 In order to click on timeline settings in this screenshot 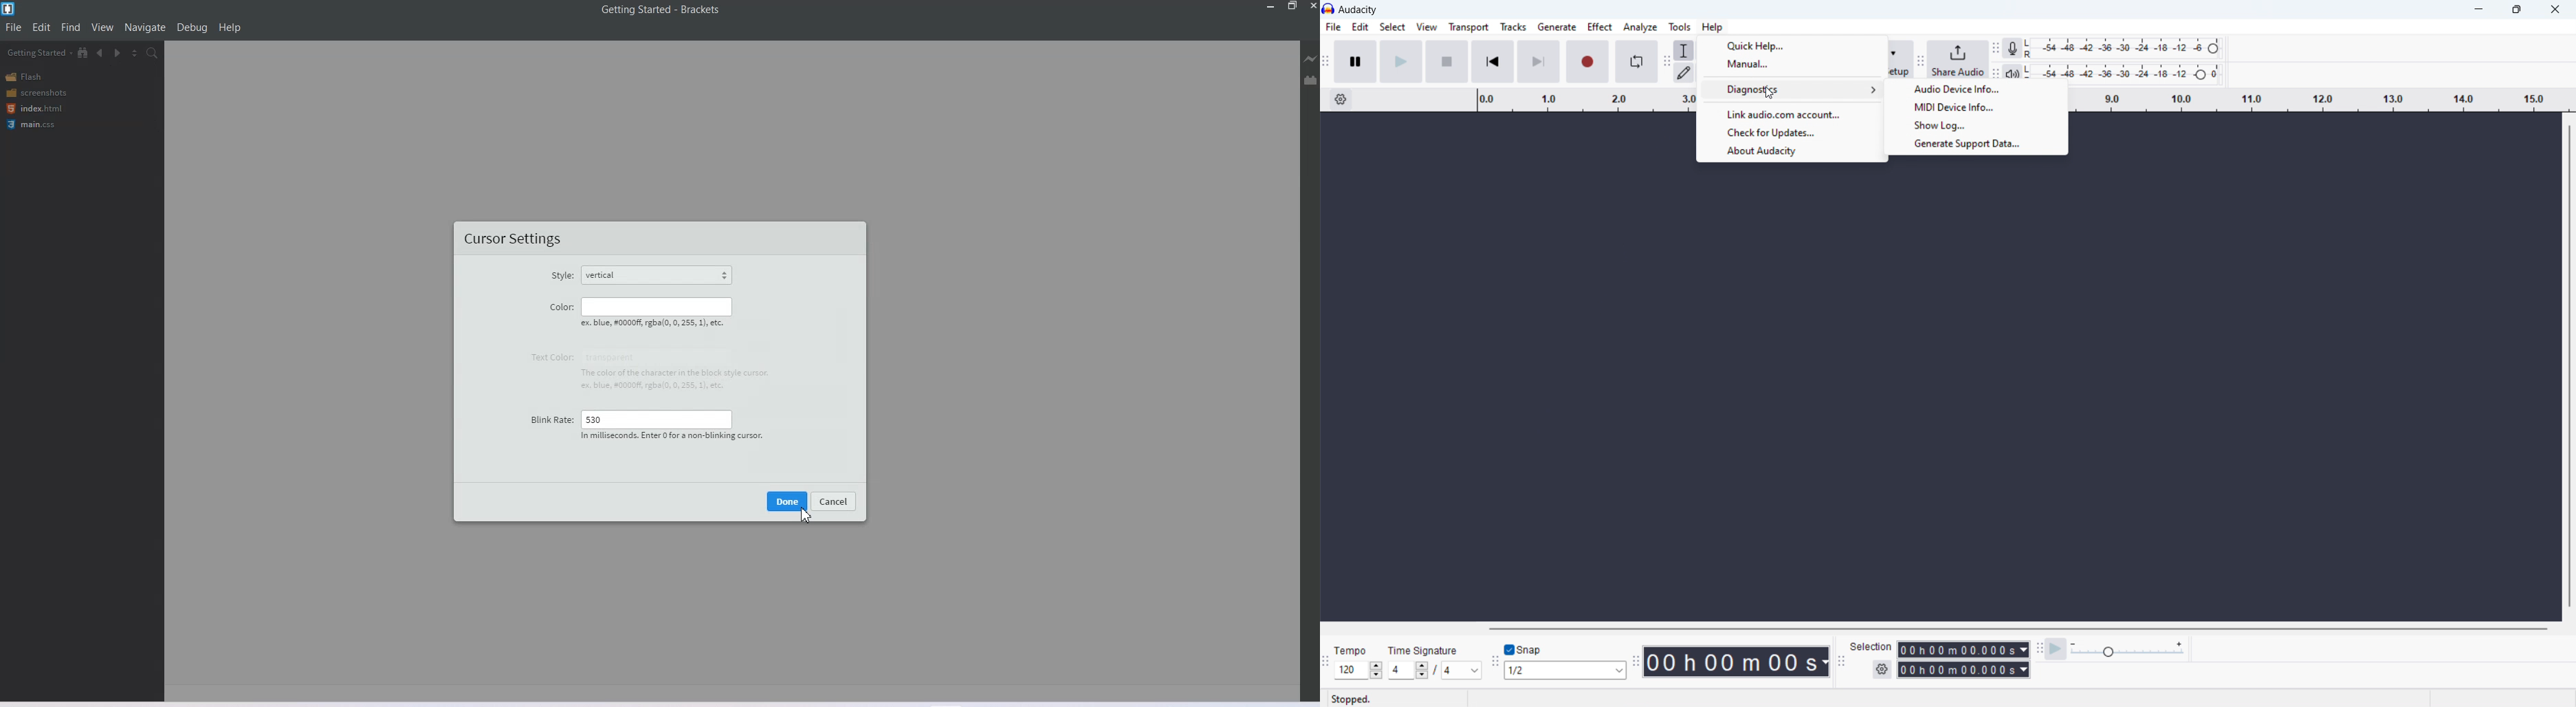, I will do `click(1341, 100)`.